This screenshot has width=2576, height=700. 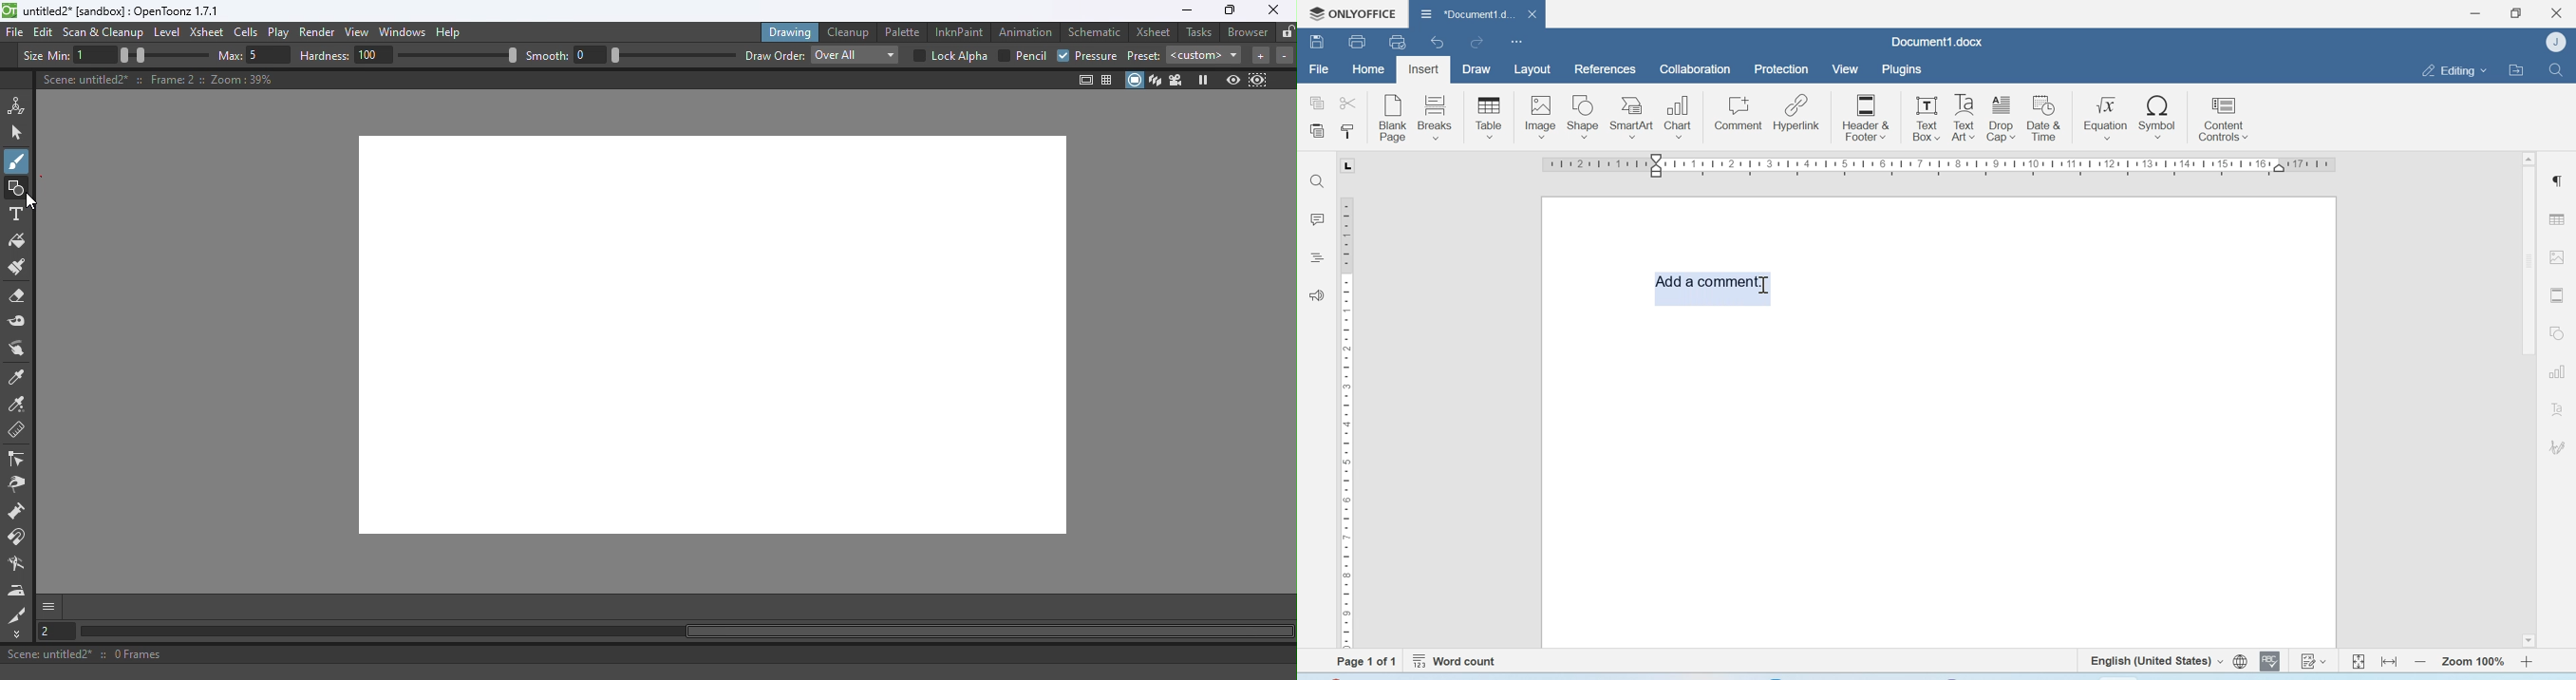 I want to click on Graphs, so click(x=2557, y=372).